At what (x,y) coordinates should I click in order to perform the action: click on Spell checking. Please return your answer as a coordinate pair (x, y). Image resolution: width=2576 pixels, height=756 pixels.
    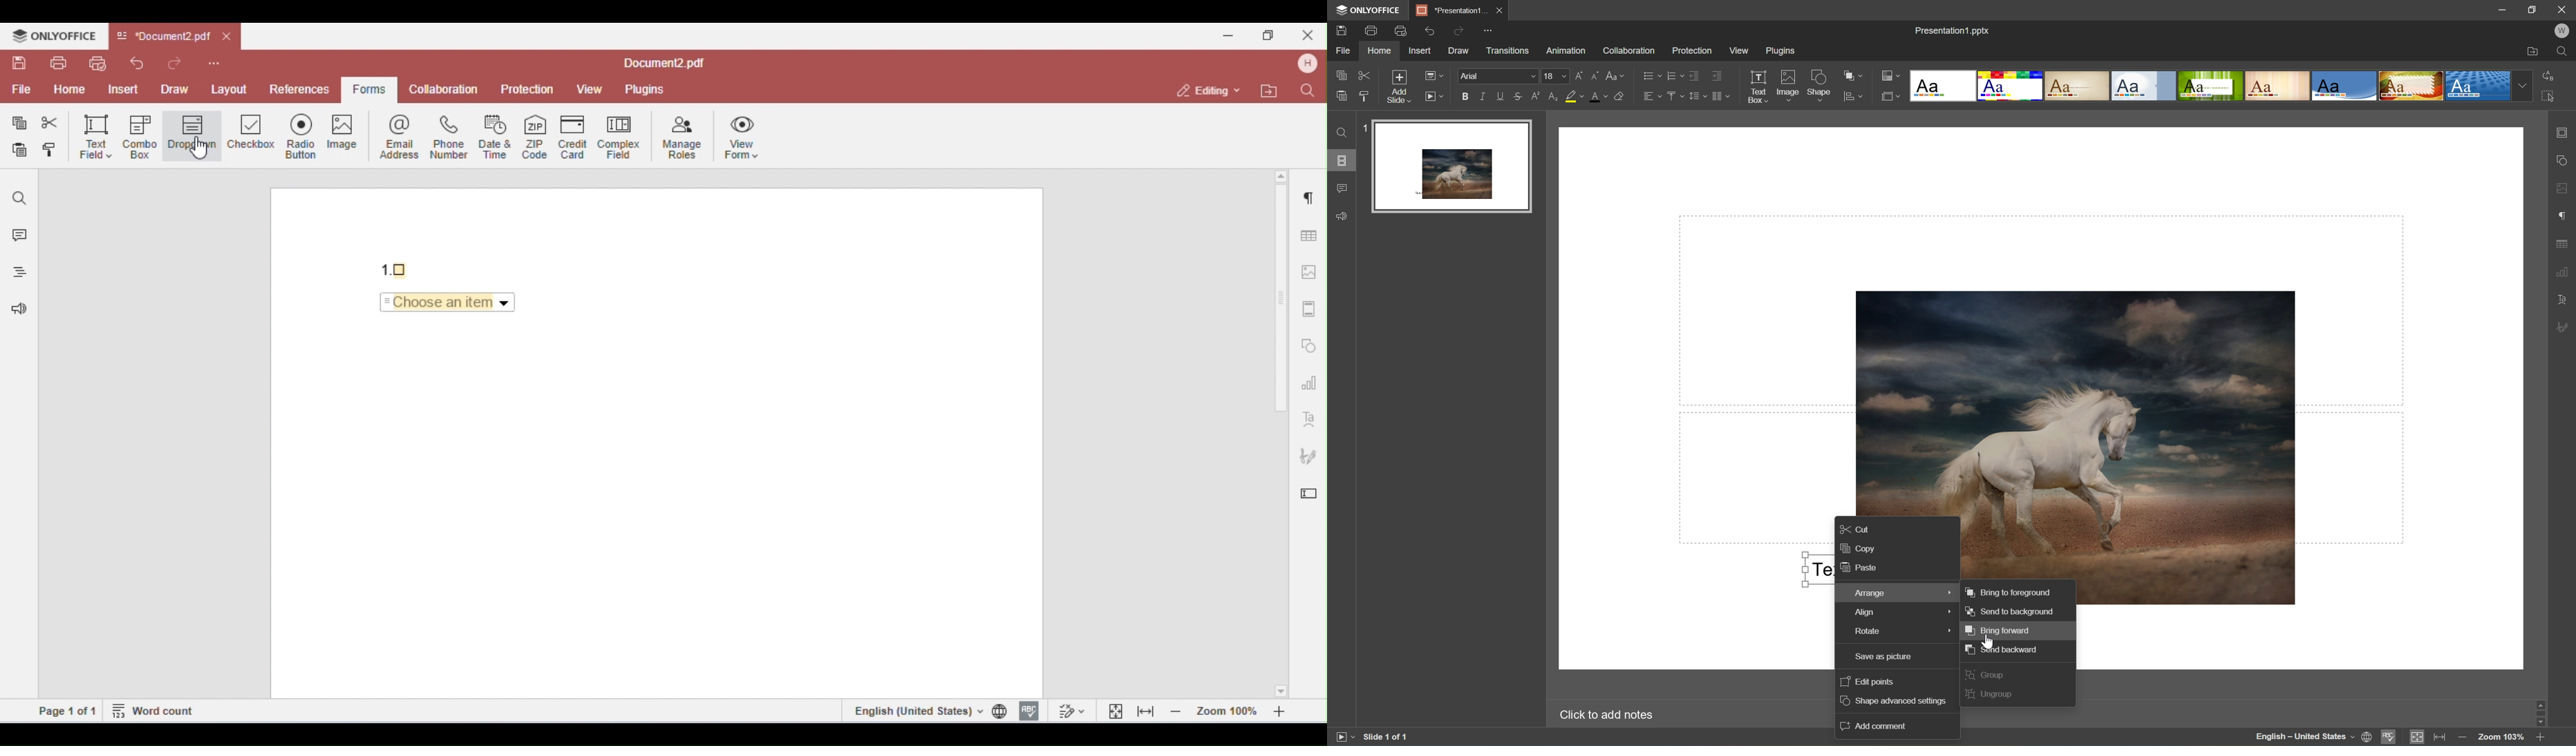
    Looking at the image, I should click on (2388, 736).